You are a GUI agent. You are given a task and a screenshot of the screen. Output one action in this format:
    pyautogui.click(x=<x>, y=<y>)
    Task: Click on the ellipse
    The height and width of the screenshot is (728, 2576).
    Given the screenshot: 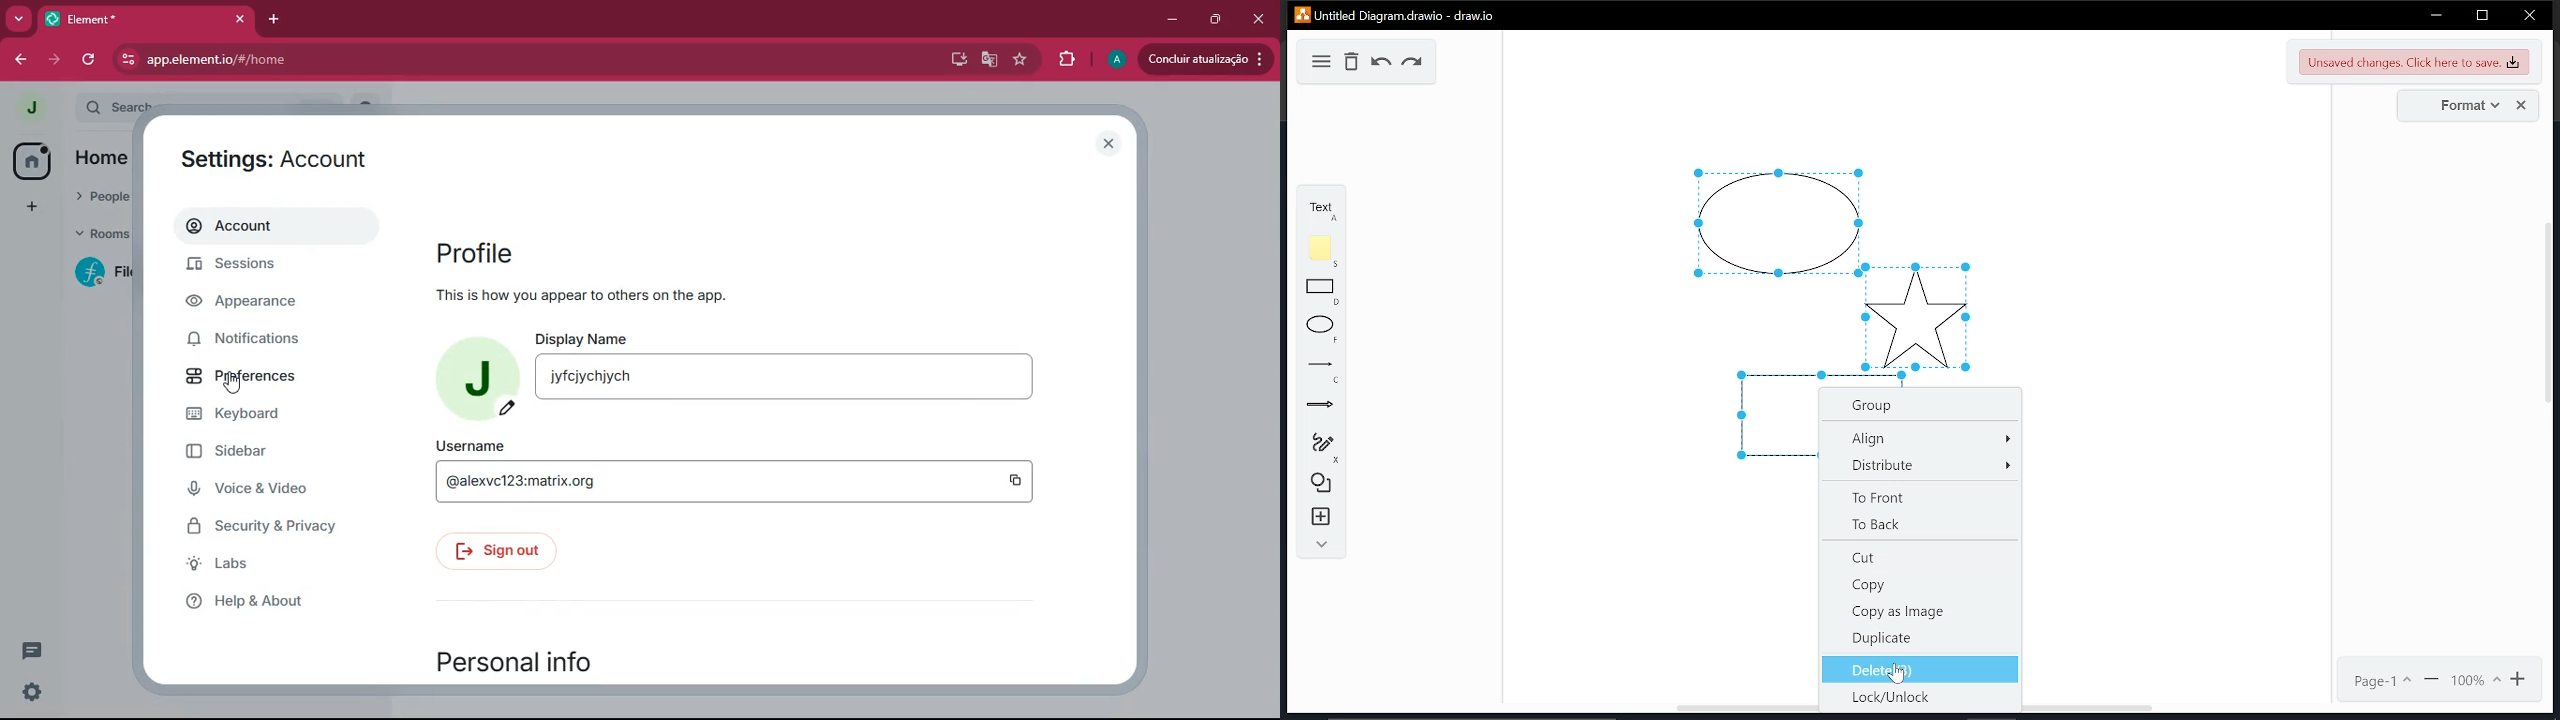 What is the action you would take?
    pyautogui.click(x=1322, y=330)
    